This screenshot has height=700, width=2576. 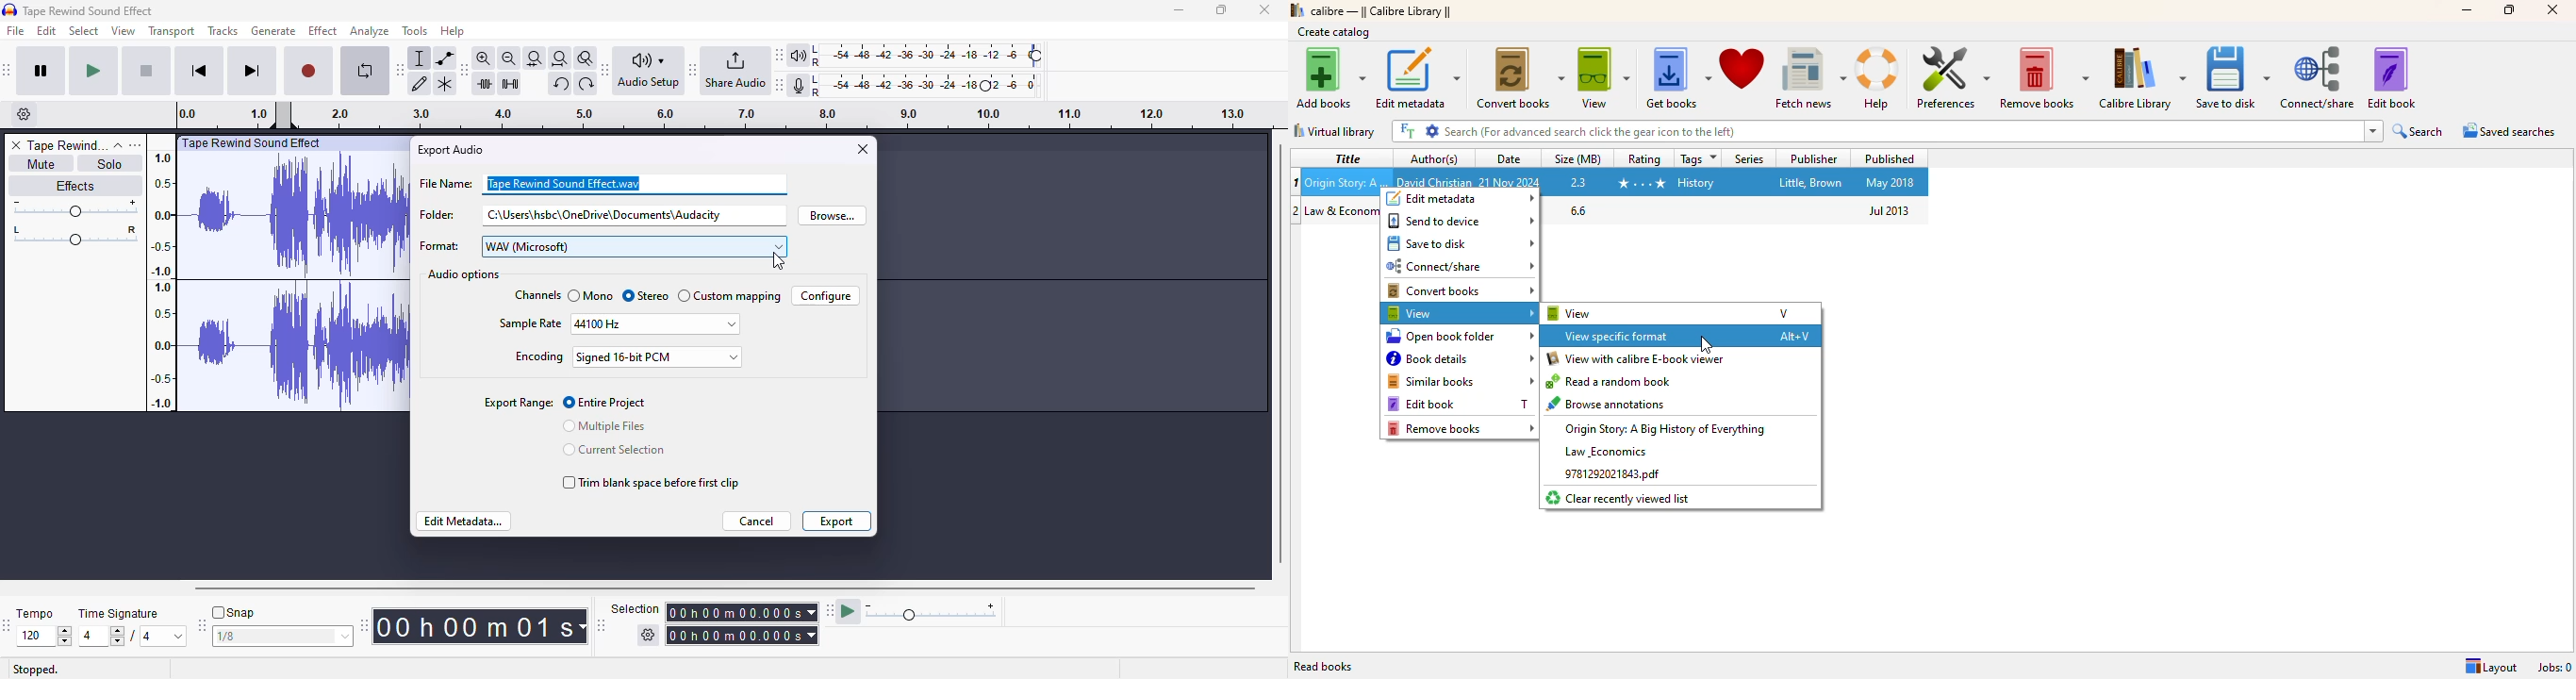 What do you see at coordinates (560, 58) in the screenshot?
I see `fit project to width` at bounding box center [560, 58].